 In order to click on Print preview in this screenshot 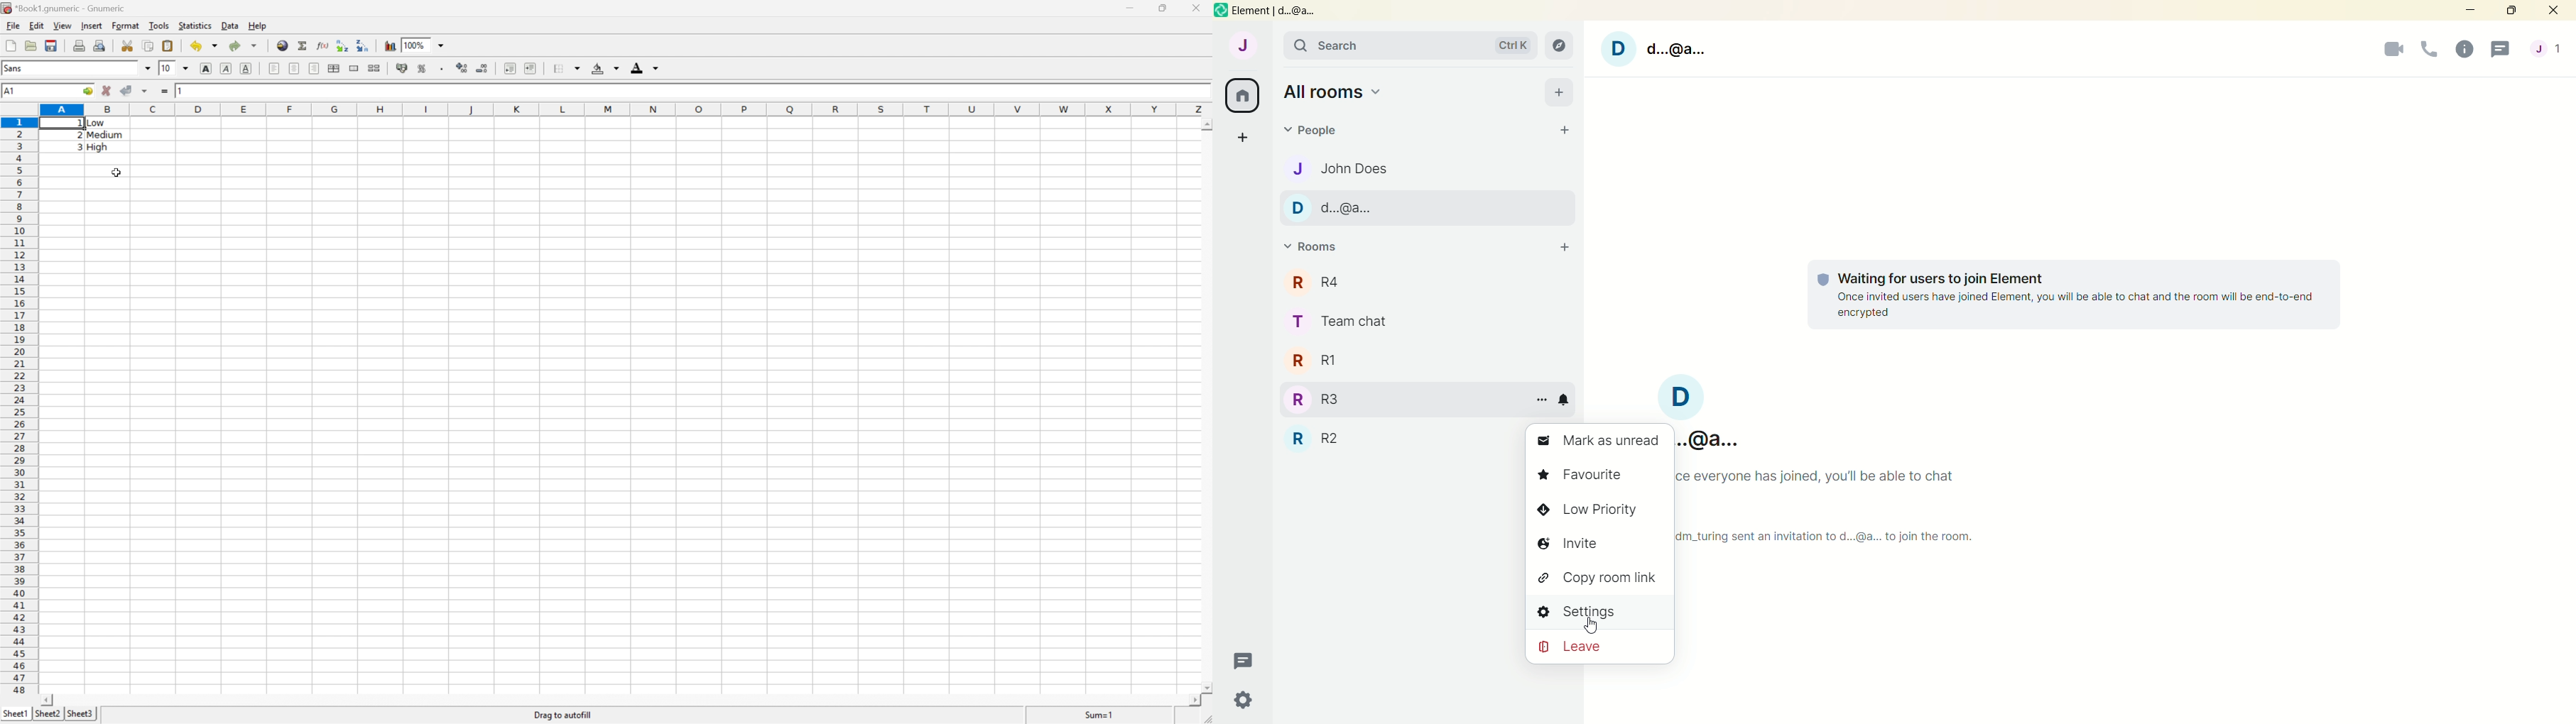, I will do `click(98, 45)`.